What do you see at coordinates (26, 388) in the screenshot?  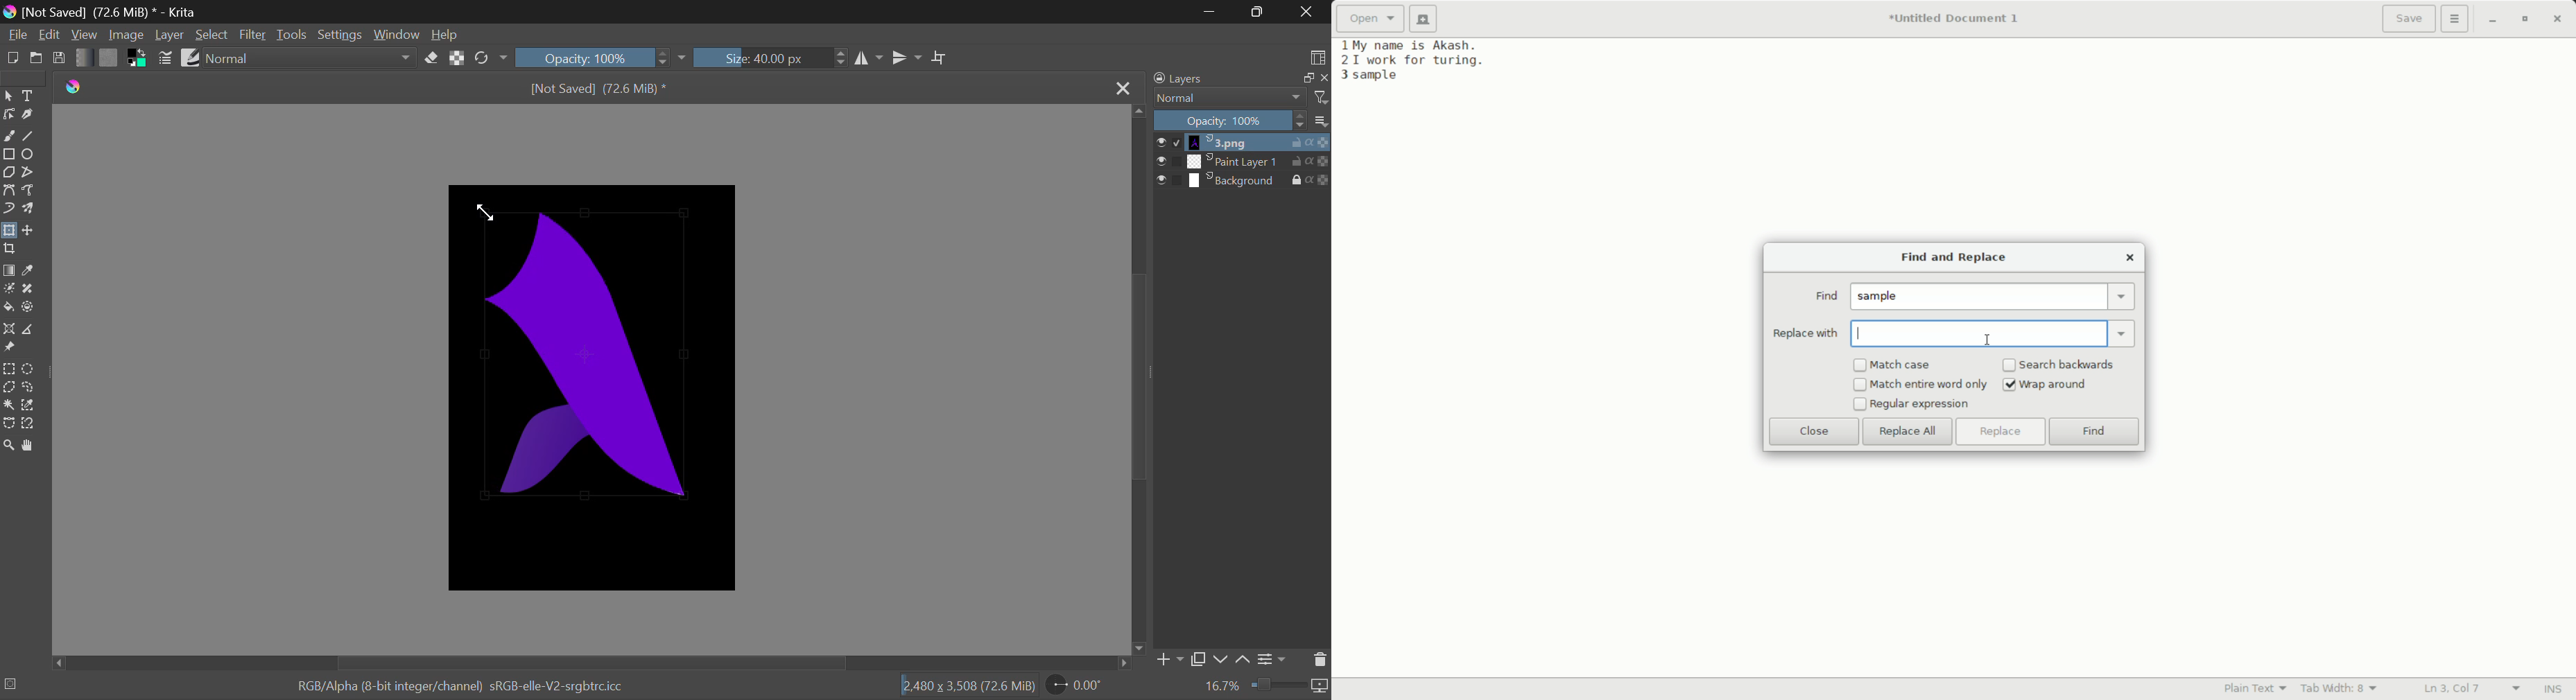 I see `Freehand Tool` at bounding box center [26, 388].